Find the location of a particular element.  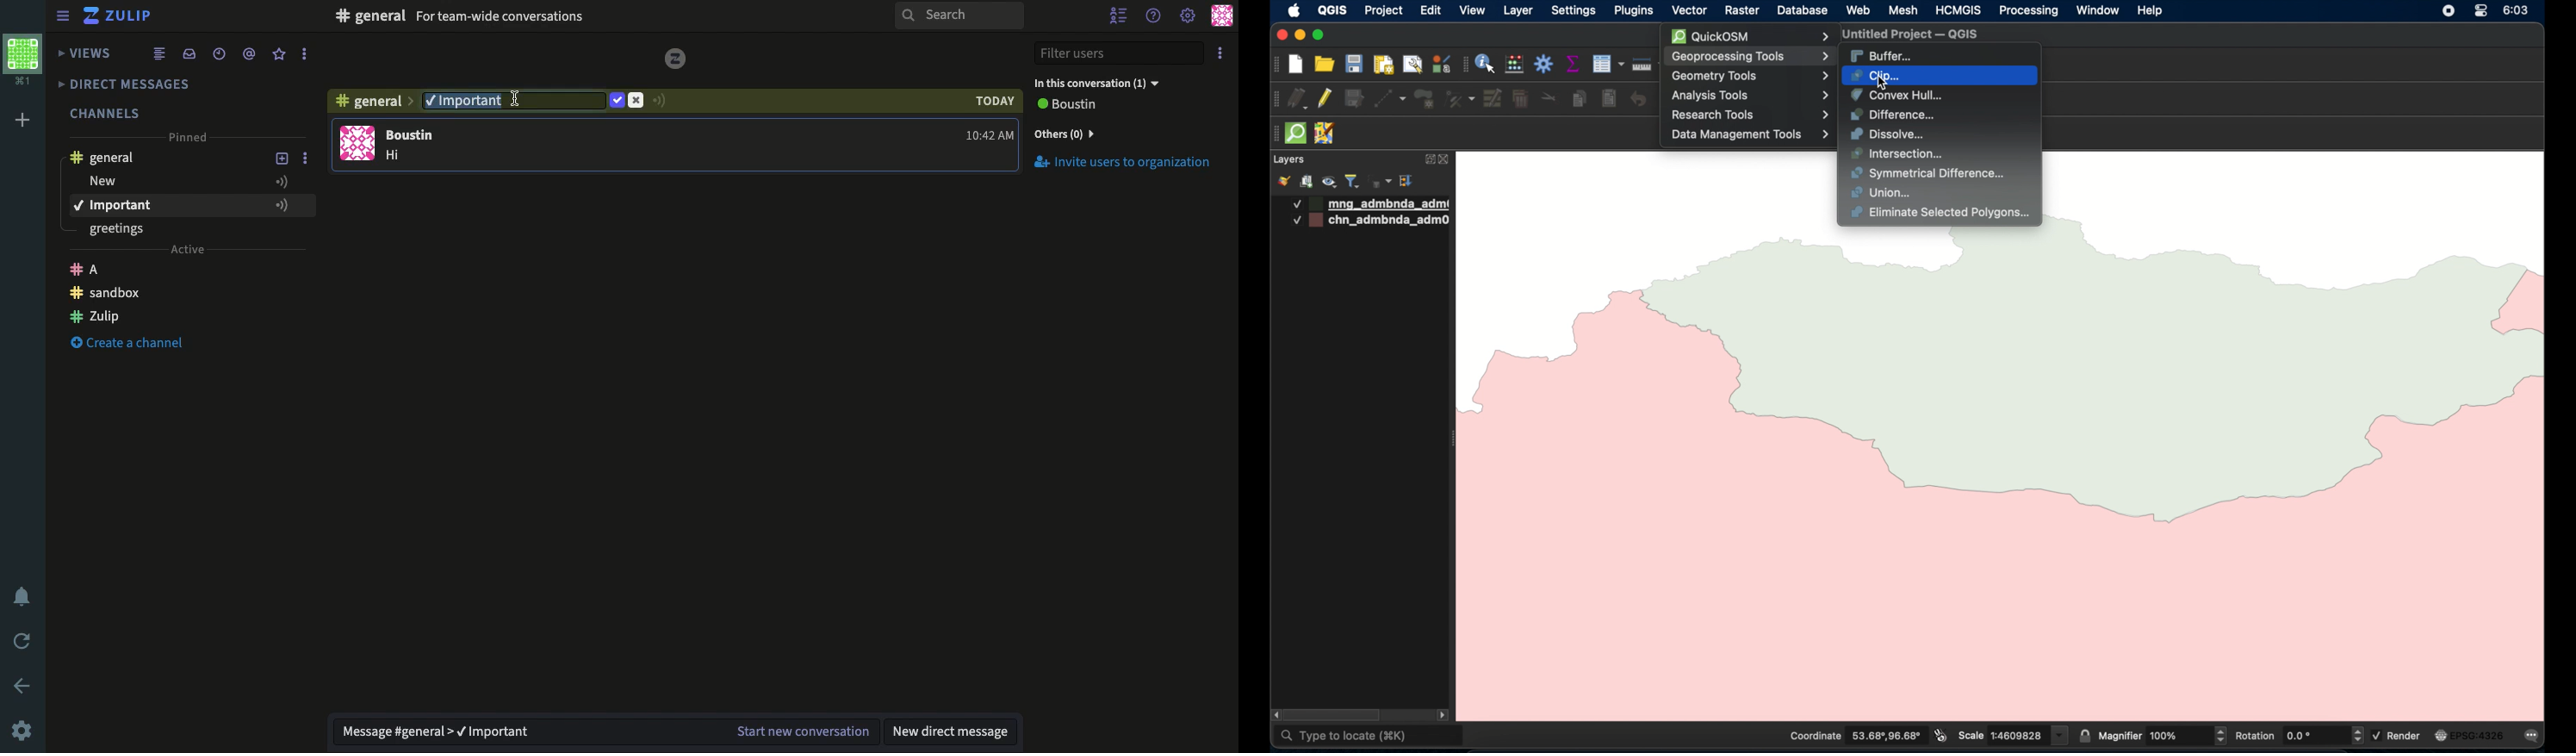

Confirm is located at coordinates (616, 100).